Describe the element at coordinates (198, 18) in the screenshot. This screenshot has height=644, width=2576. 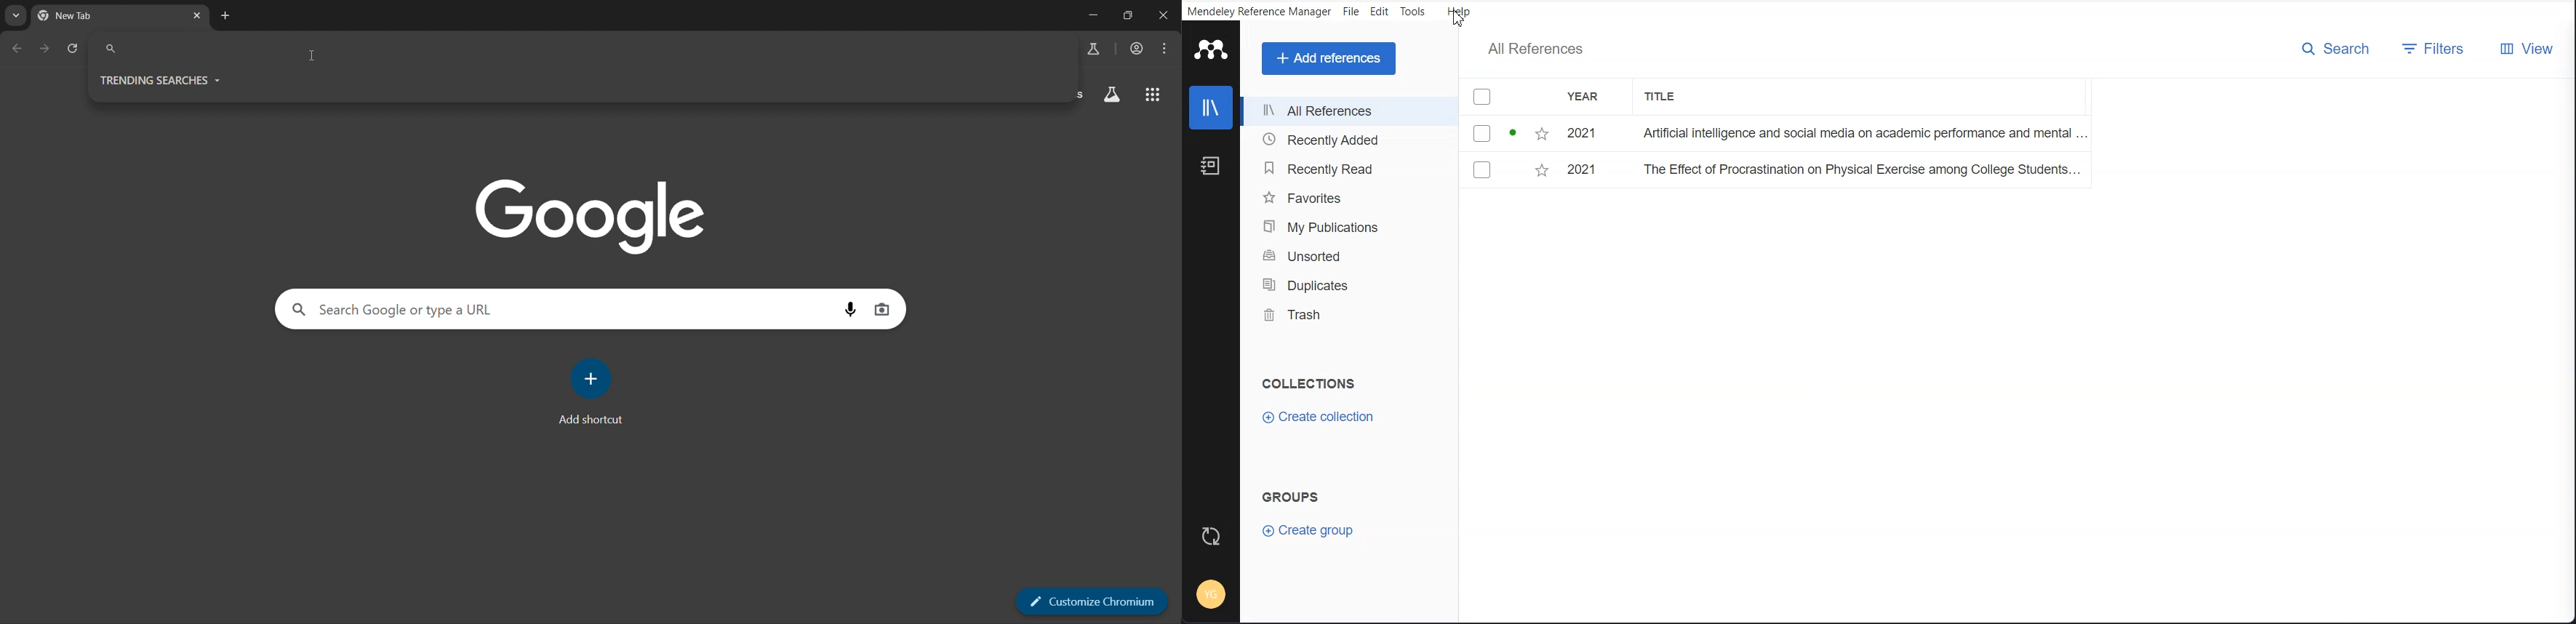
I see `close tab` at that location.